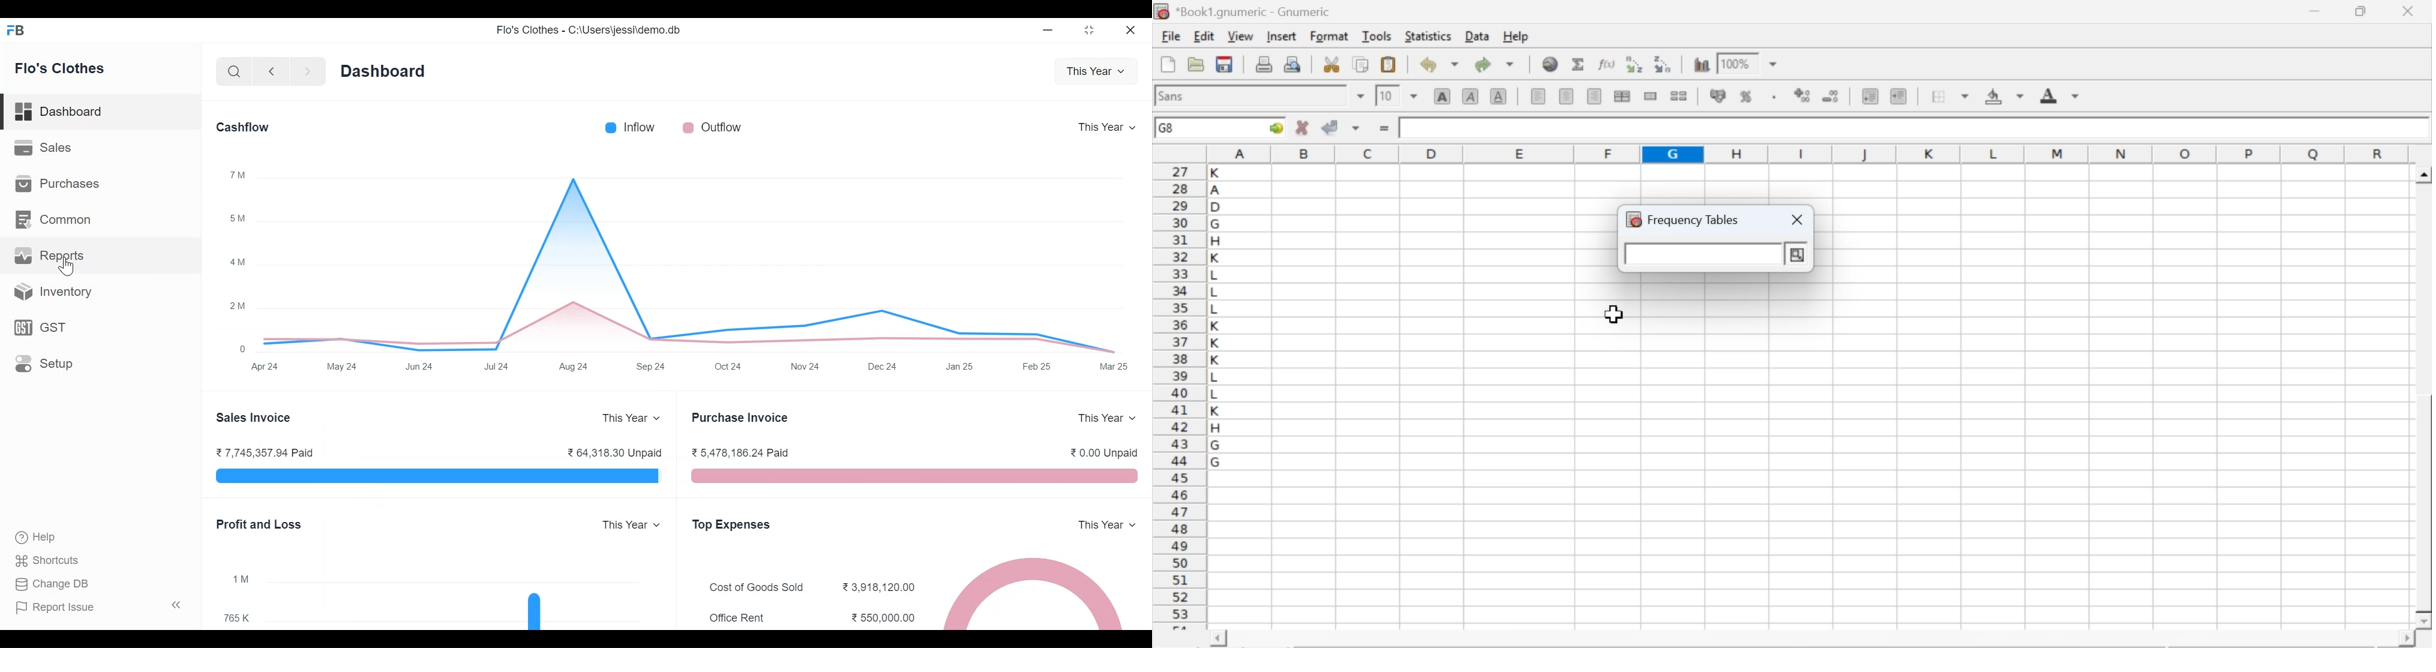 The width and height of the screenshot is (2436, 672). I want to click on insert, so click(1280, 35).